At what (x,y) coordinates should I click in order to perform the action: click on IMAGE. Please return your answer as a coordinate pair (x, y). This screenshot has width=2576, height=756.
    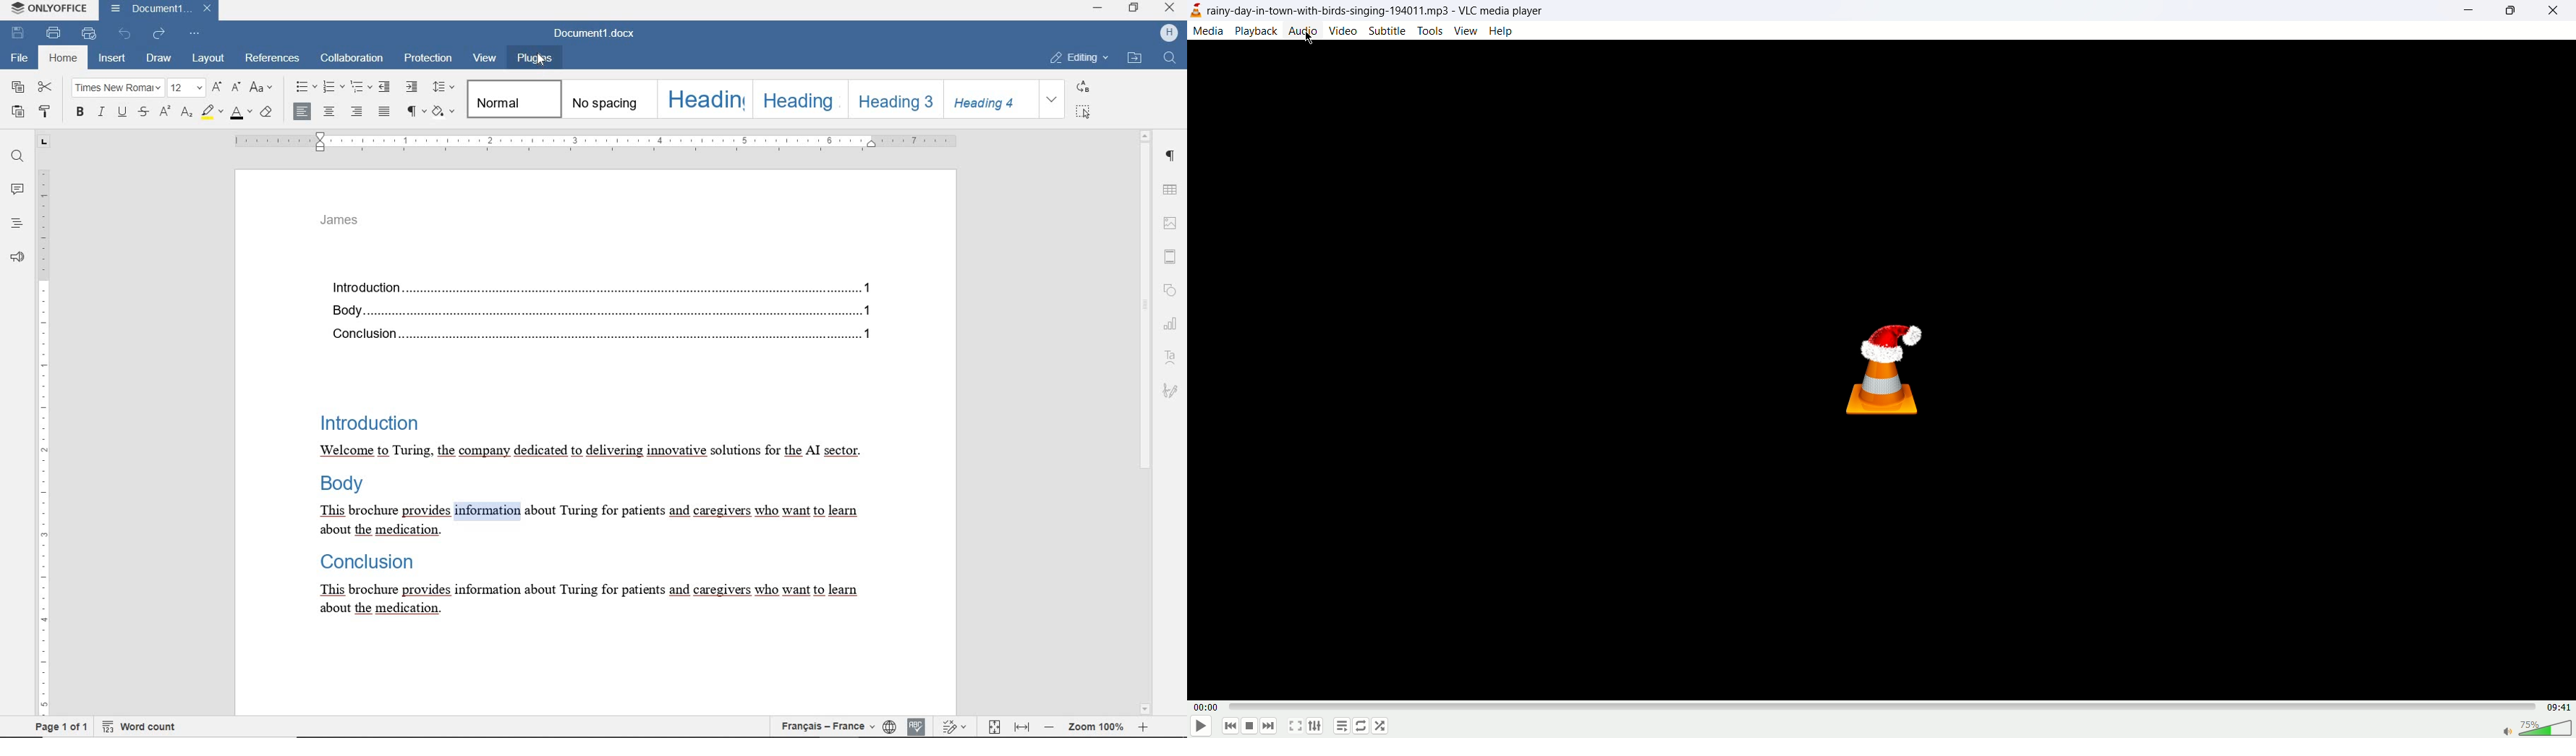
    Looking at the image, I should click on (1172, 223).